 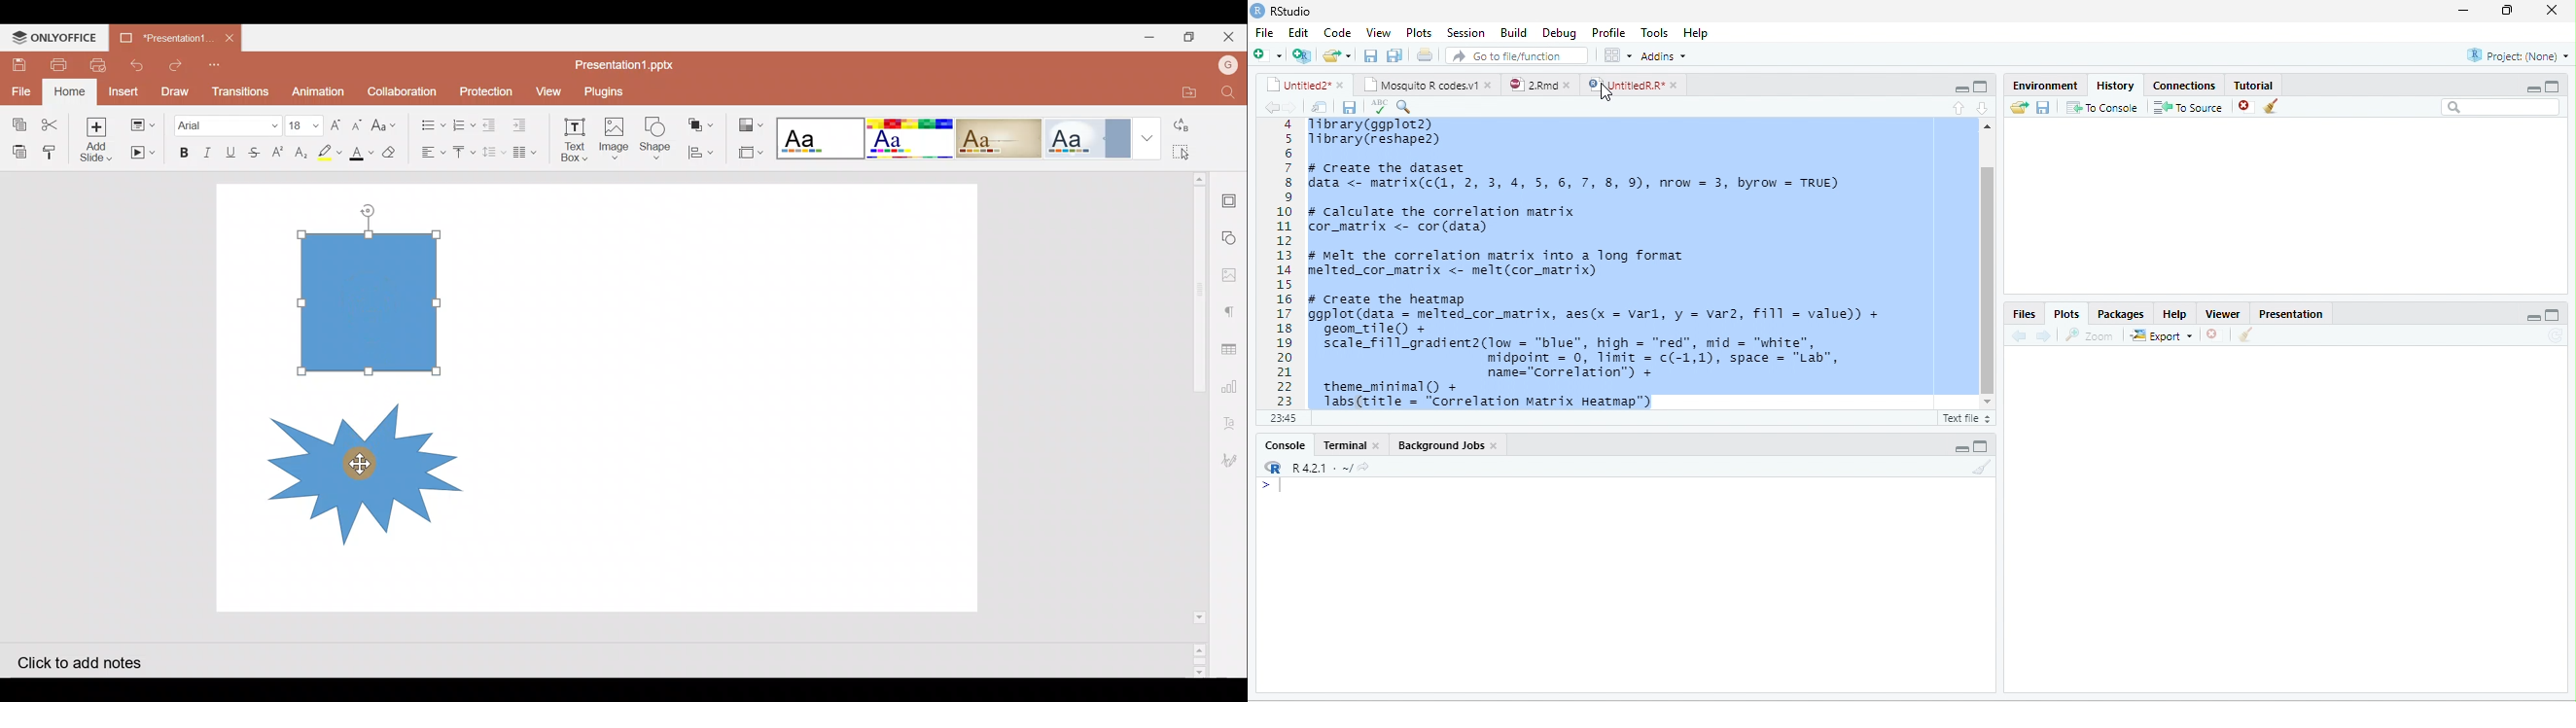 I want to click on end file, so click(x=1337, y=57).